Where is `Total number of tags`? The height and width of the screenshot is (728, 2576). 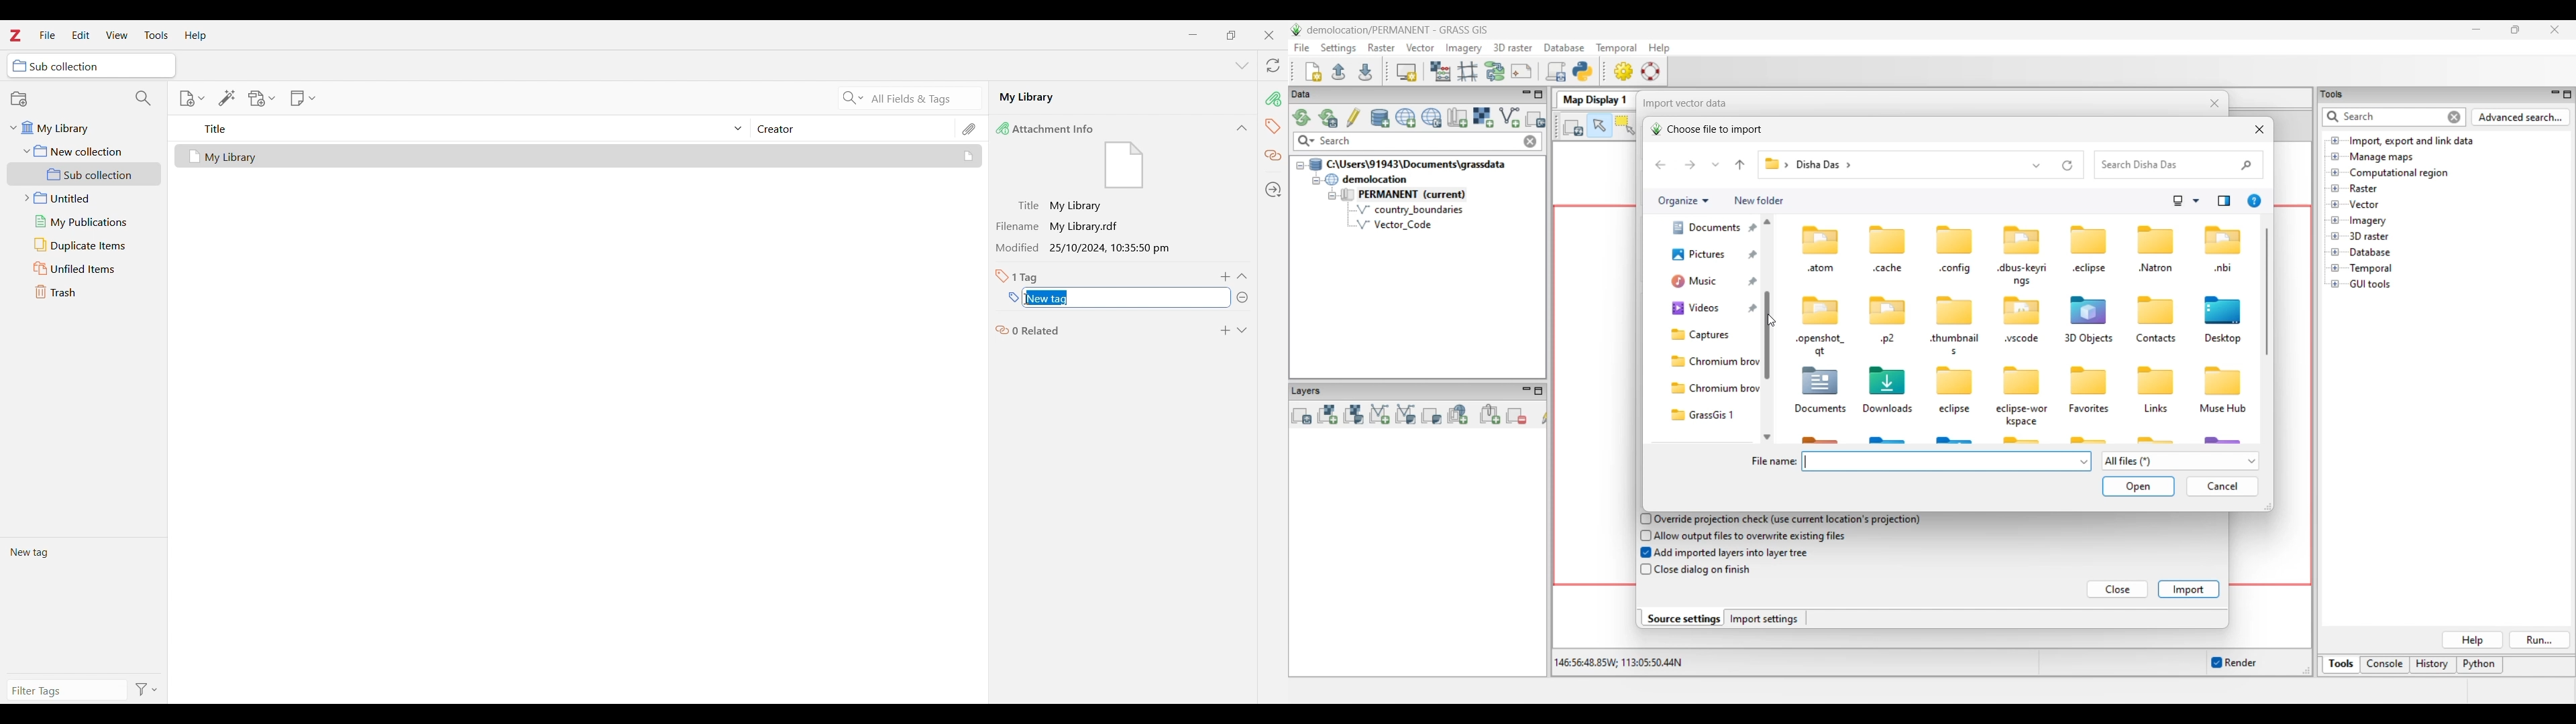
Total number of tags is located at coordinates (1017, 276).